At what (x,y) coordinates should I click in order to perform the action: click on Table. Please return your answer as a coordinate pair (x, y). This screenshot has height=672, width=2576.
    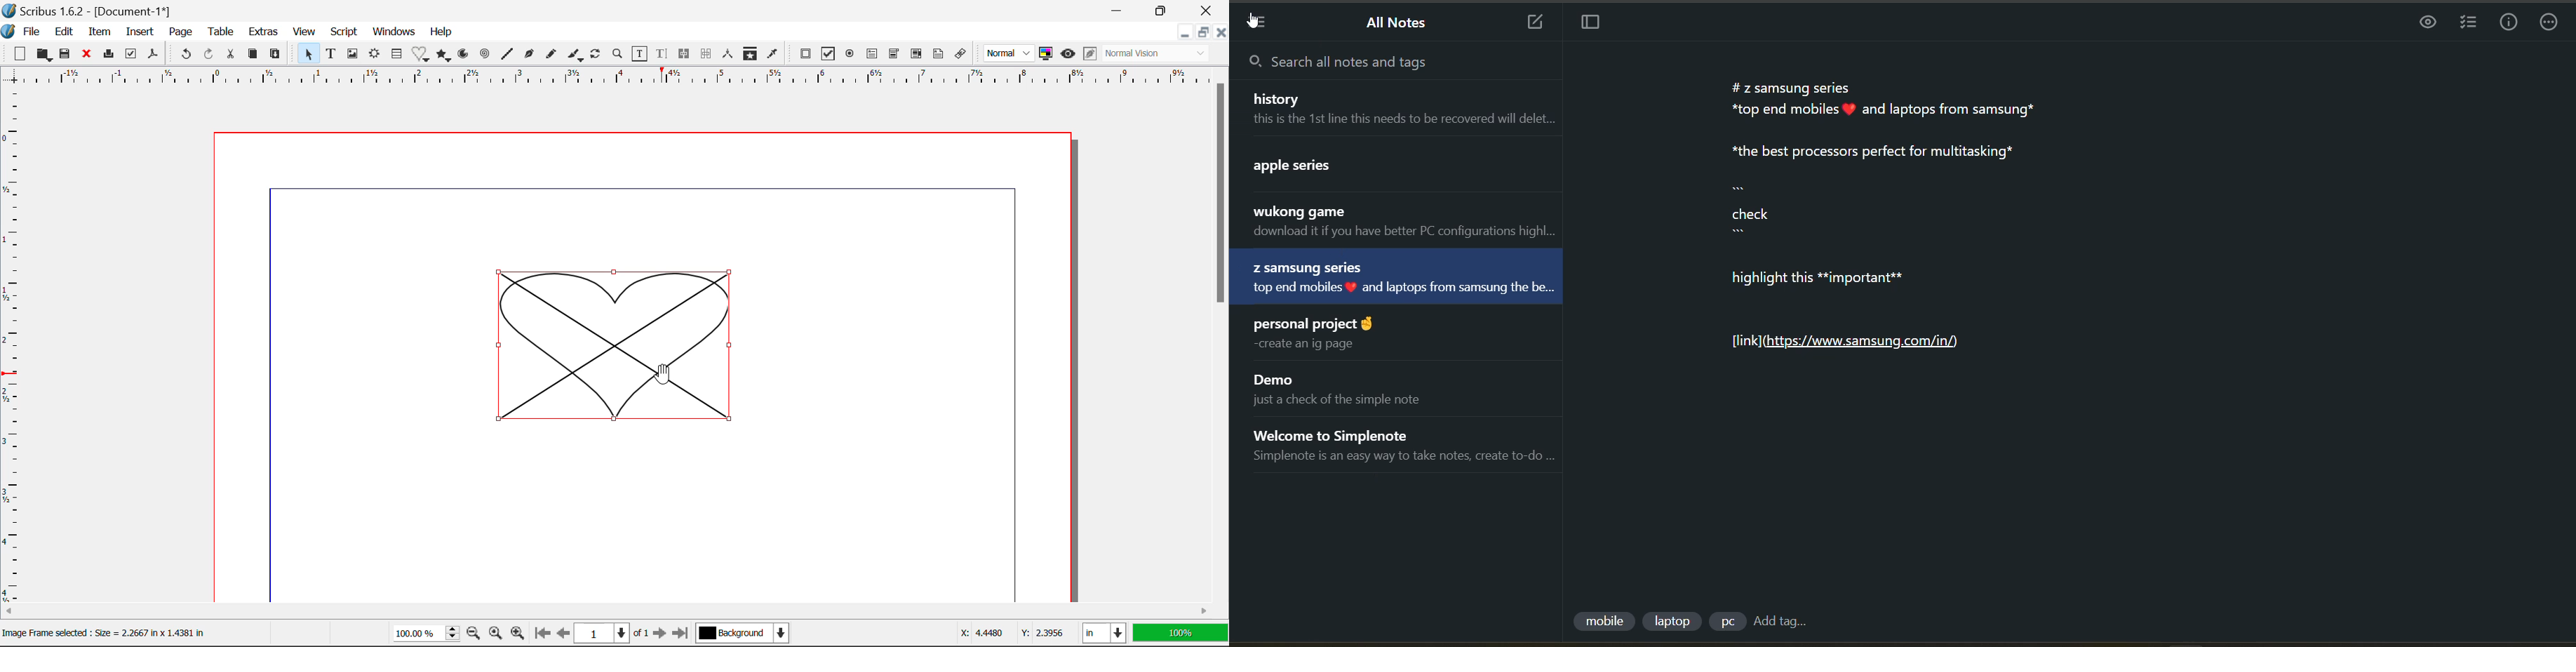
    Looking at the image, I should click on (223, 31).